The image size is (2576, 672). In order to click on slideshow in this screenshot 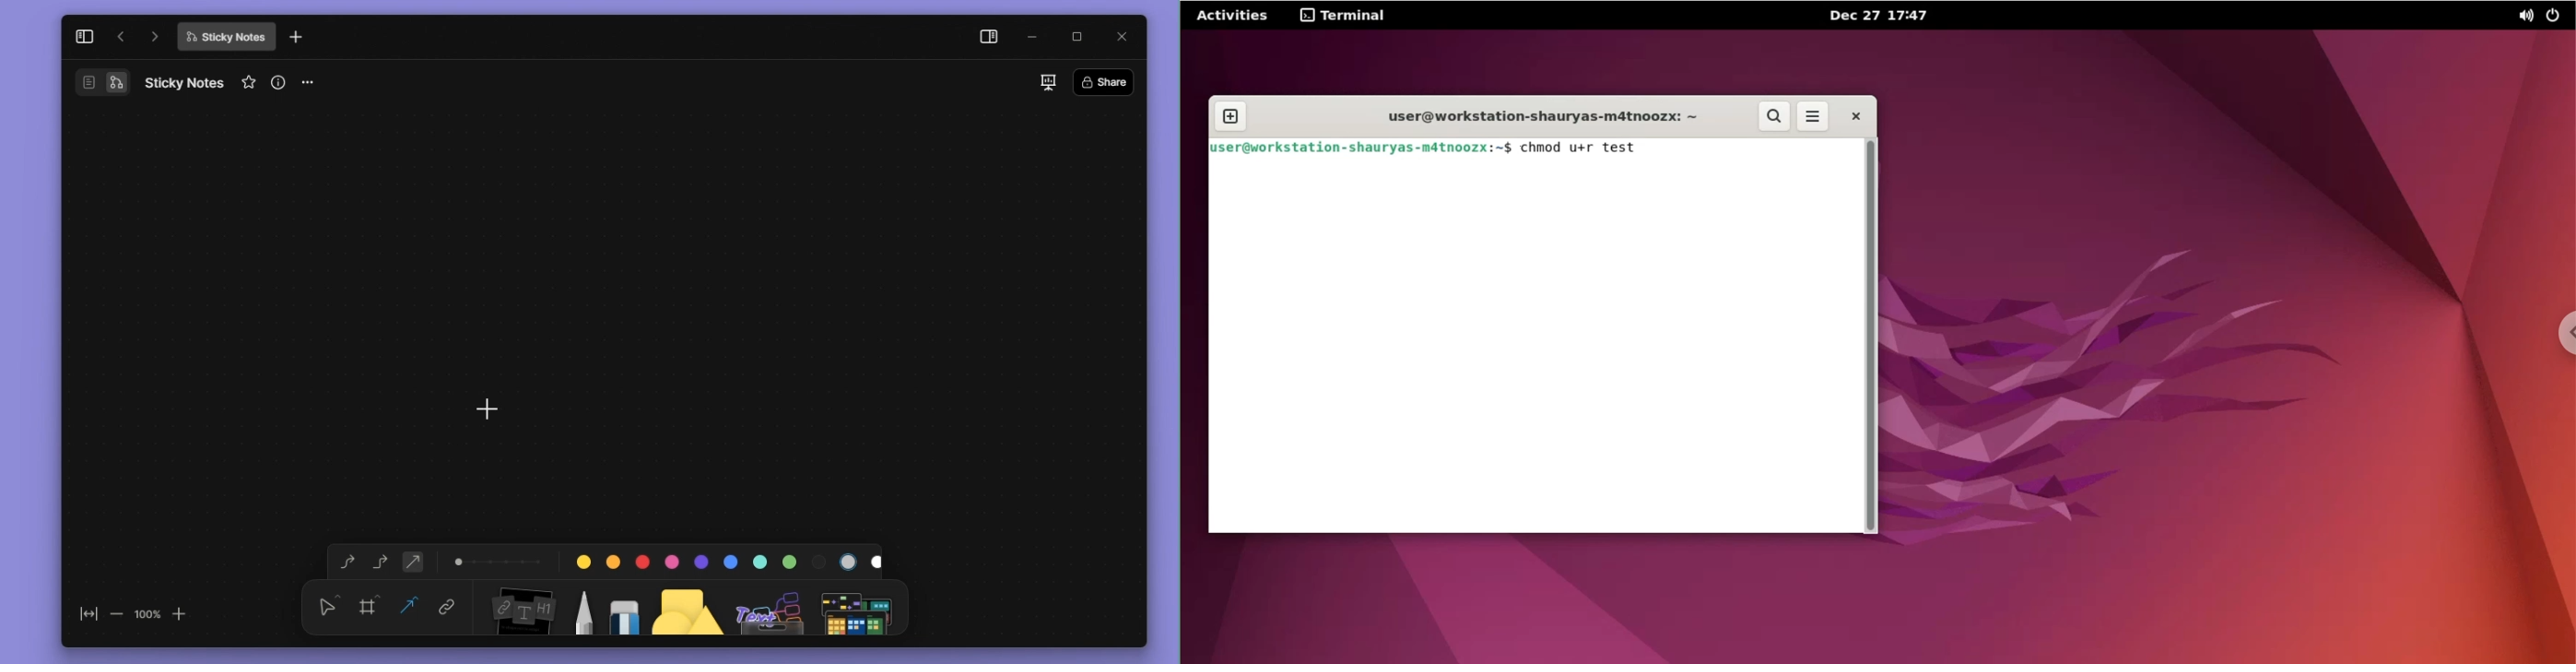, I will do `click(1047, 82)`.